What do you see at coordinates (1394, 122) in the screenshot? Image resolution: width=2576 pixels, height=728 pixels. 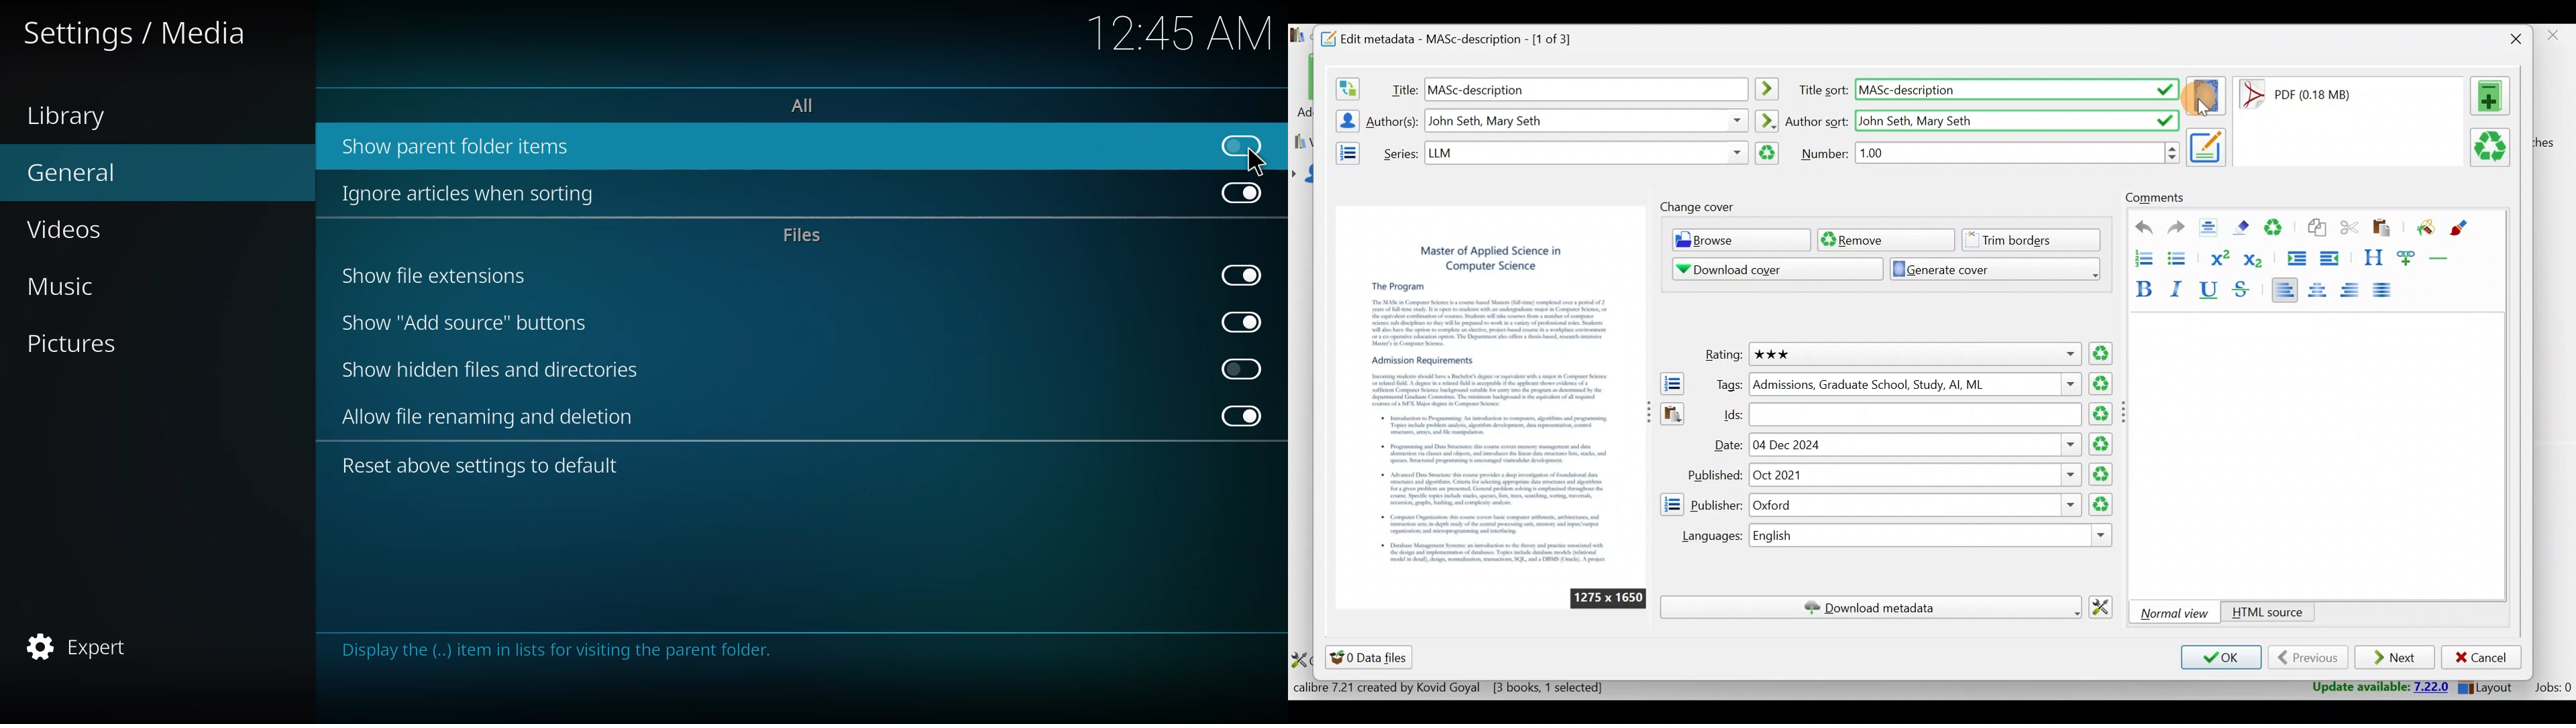 I see `Authors` at bounding box center [1394, 122].